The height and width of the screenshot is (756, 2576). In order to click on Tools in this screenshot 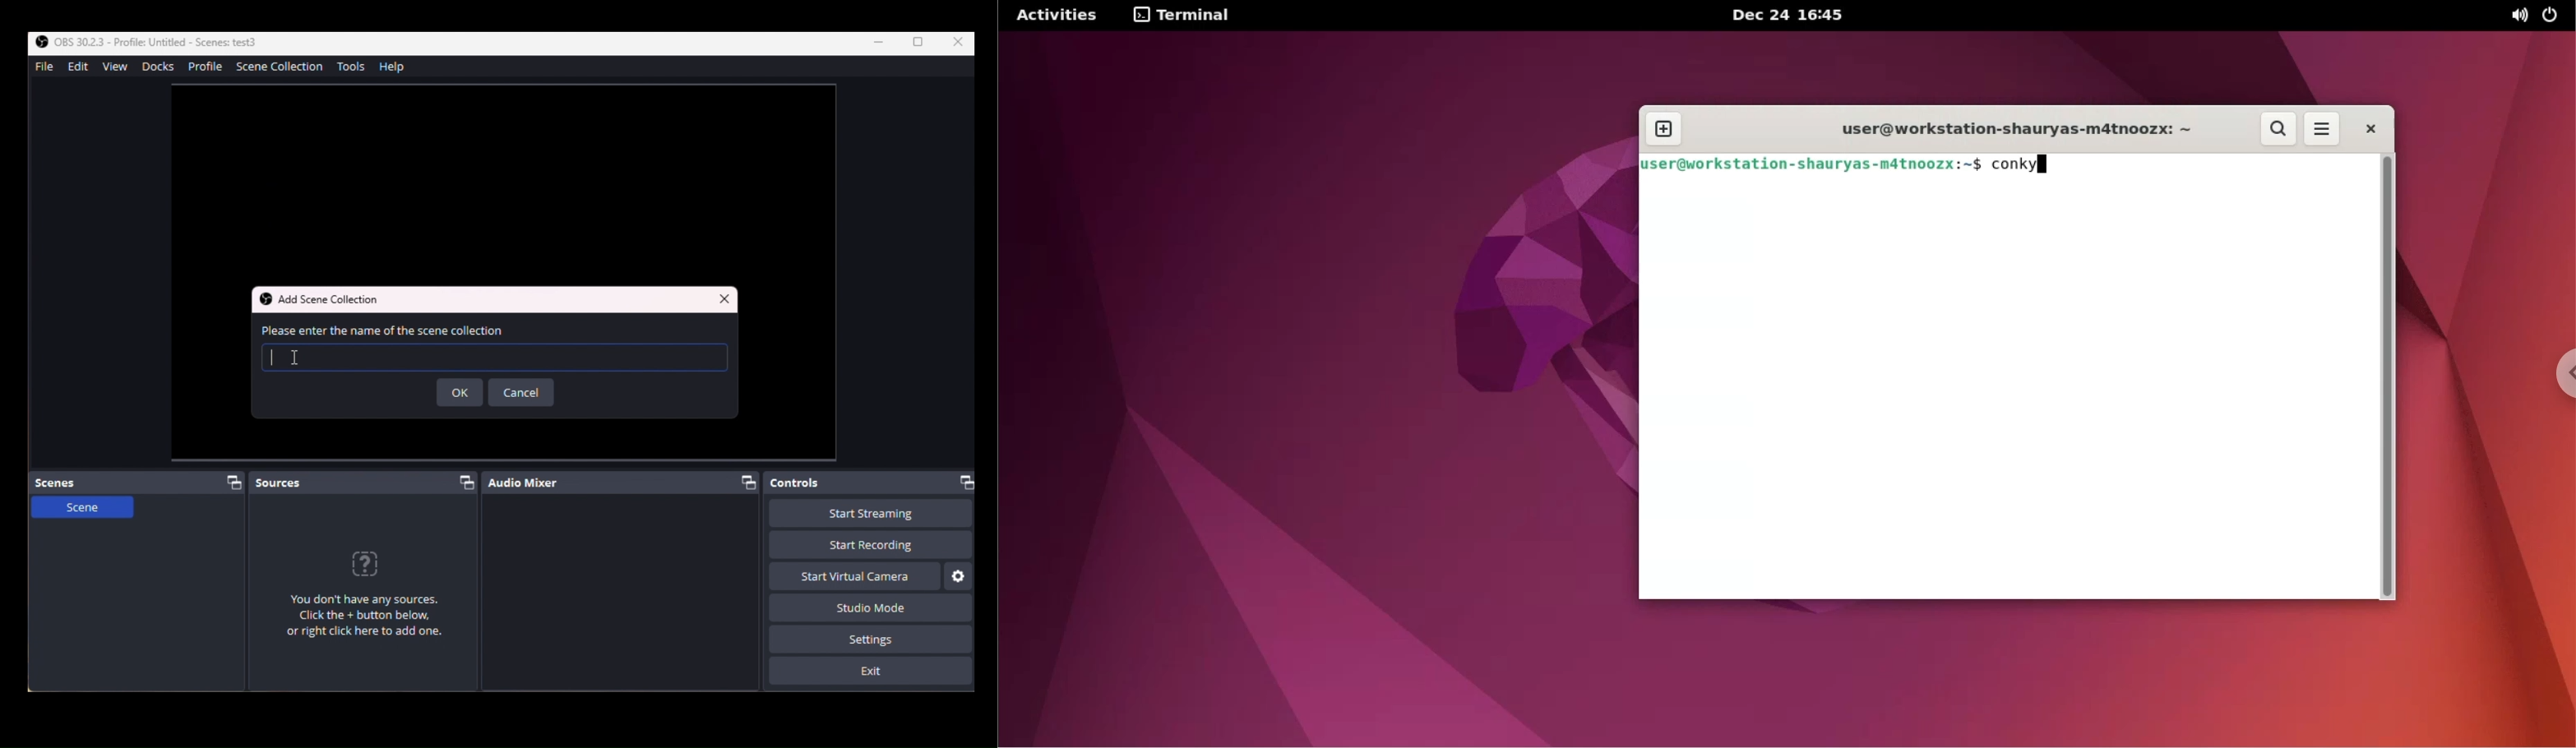, I will do `click(354, 66)`.